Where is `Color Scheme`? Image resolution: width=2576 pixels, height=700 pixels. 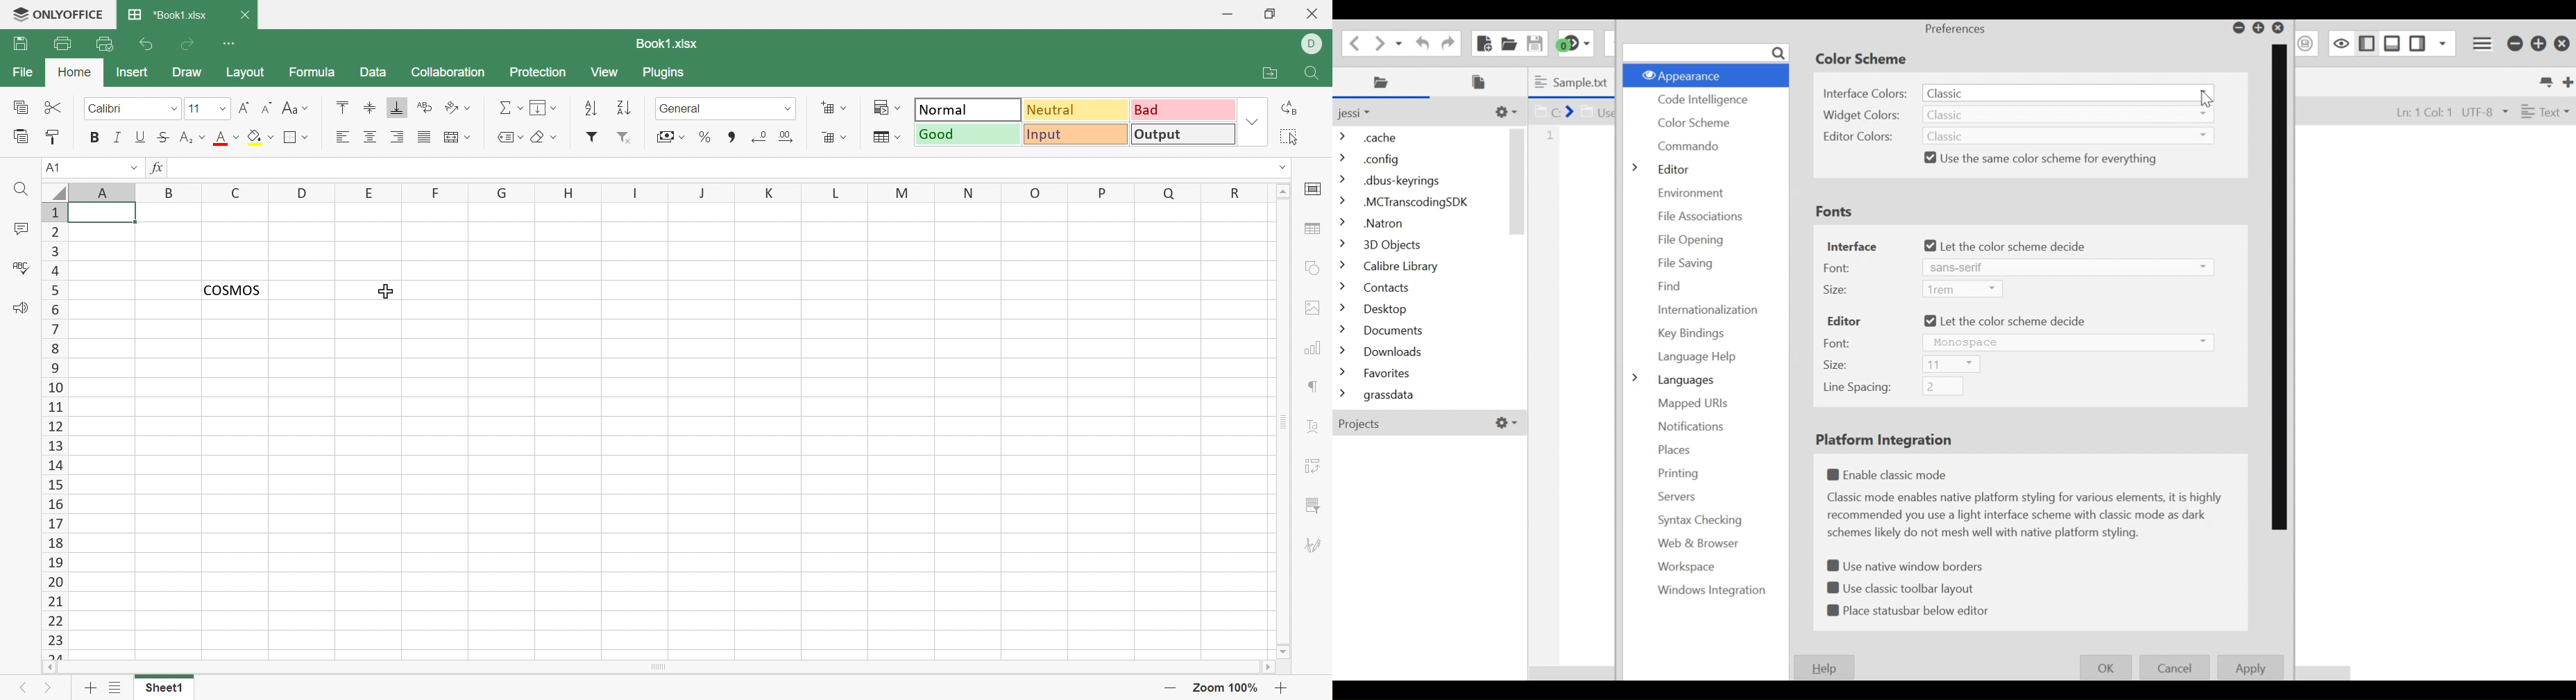
Color Scheme is located at coordinates (1696, 122).